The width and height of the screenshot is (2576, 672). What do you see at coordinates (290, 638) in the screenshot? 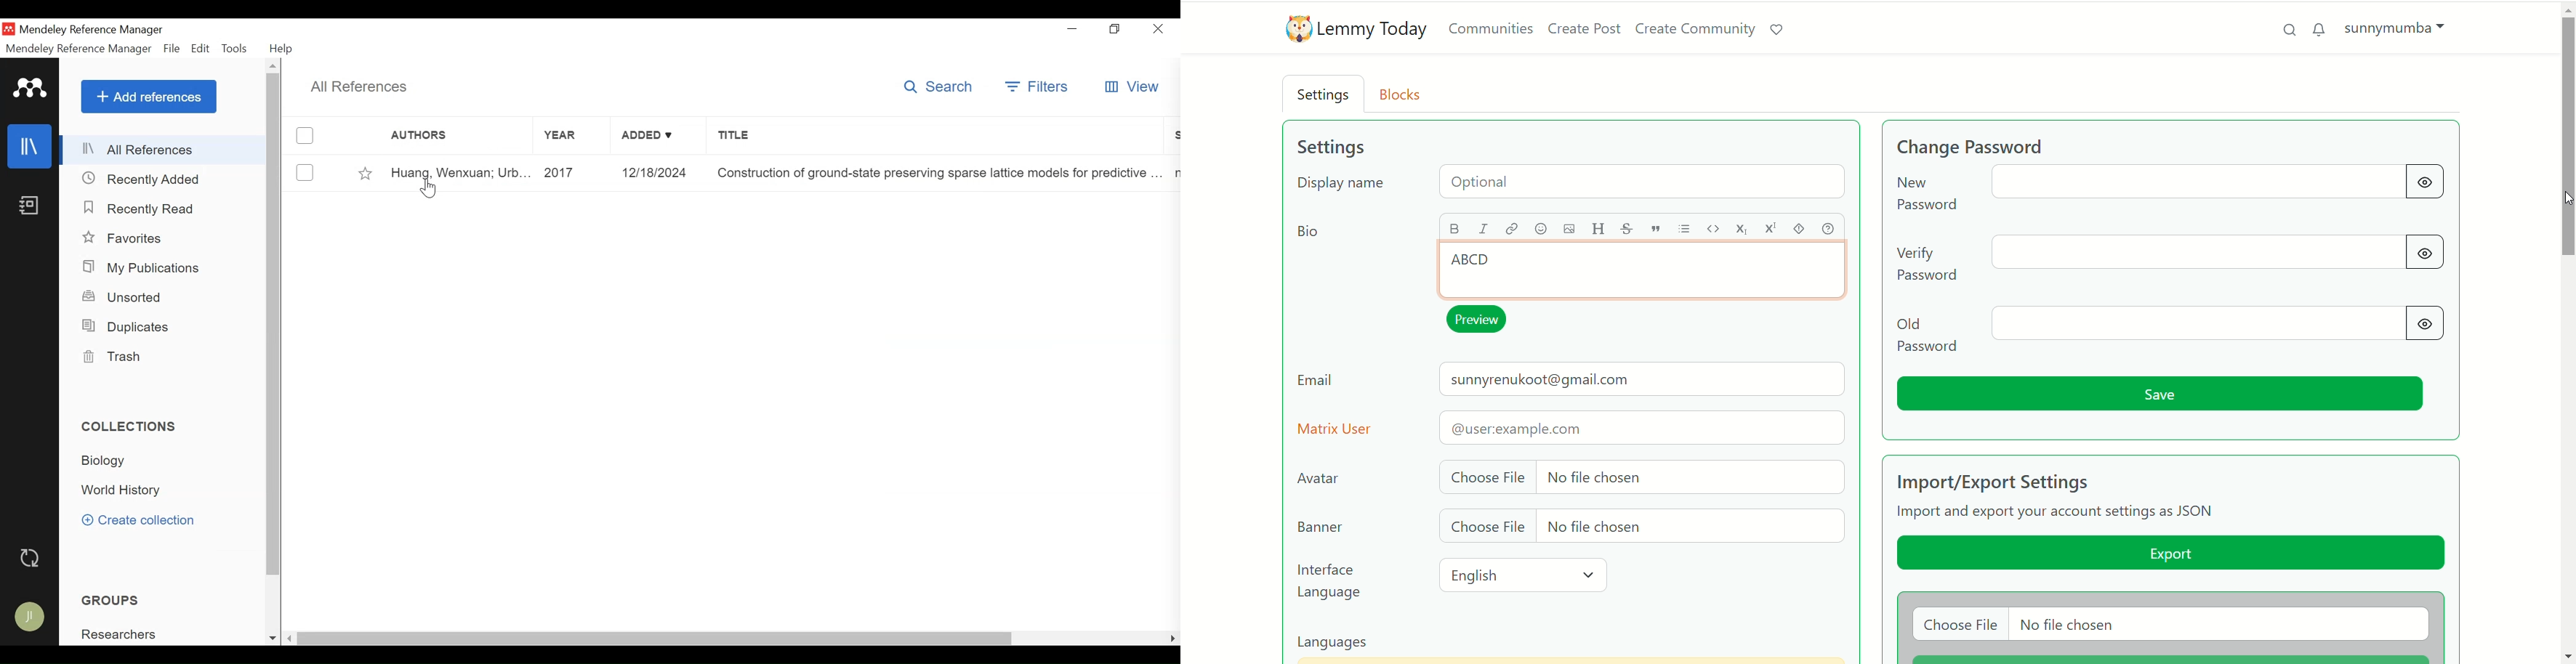
I see `Scroll Right` at bounding box center [290, 638].